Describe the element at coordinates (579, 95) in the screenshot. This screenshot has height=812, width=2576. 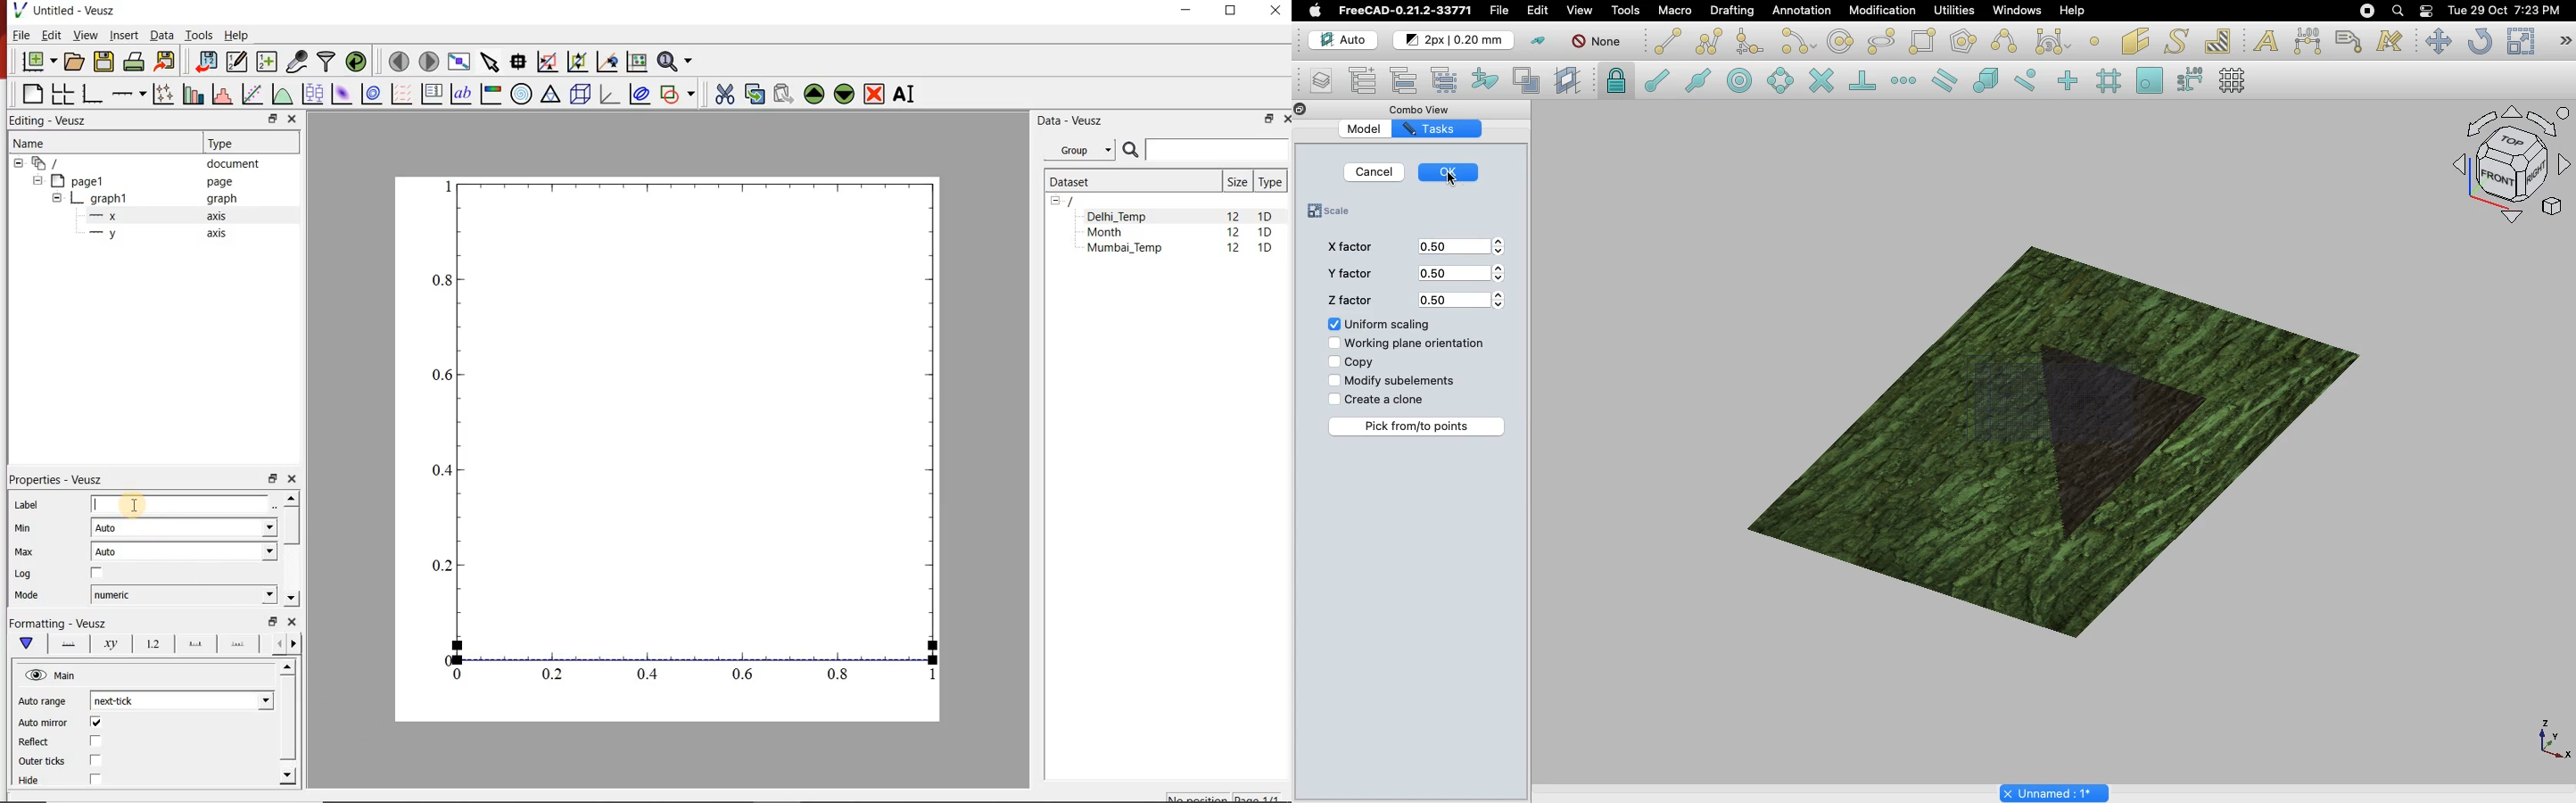
I see `3d scene` at that location.